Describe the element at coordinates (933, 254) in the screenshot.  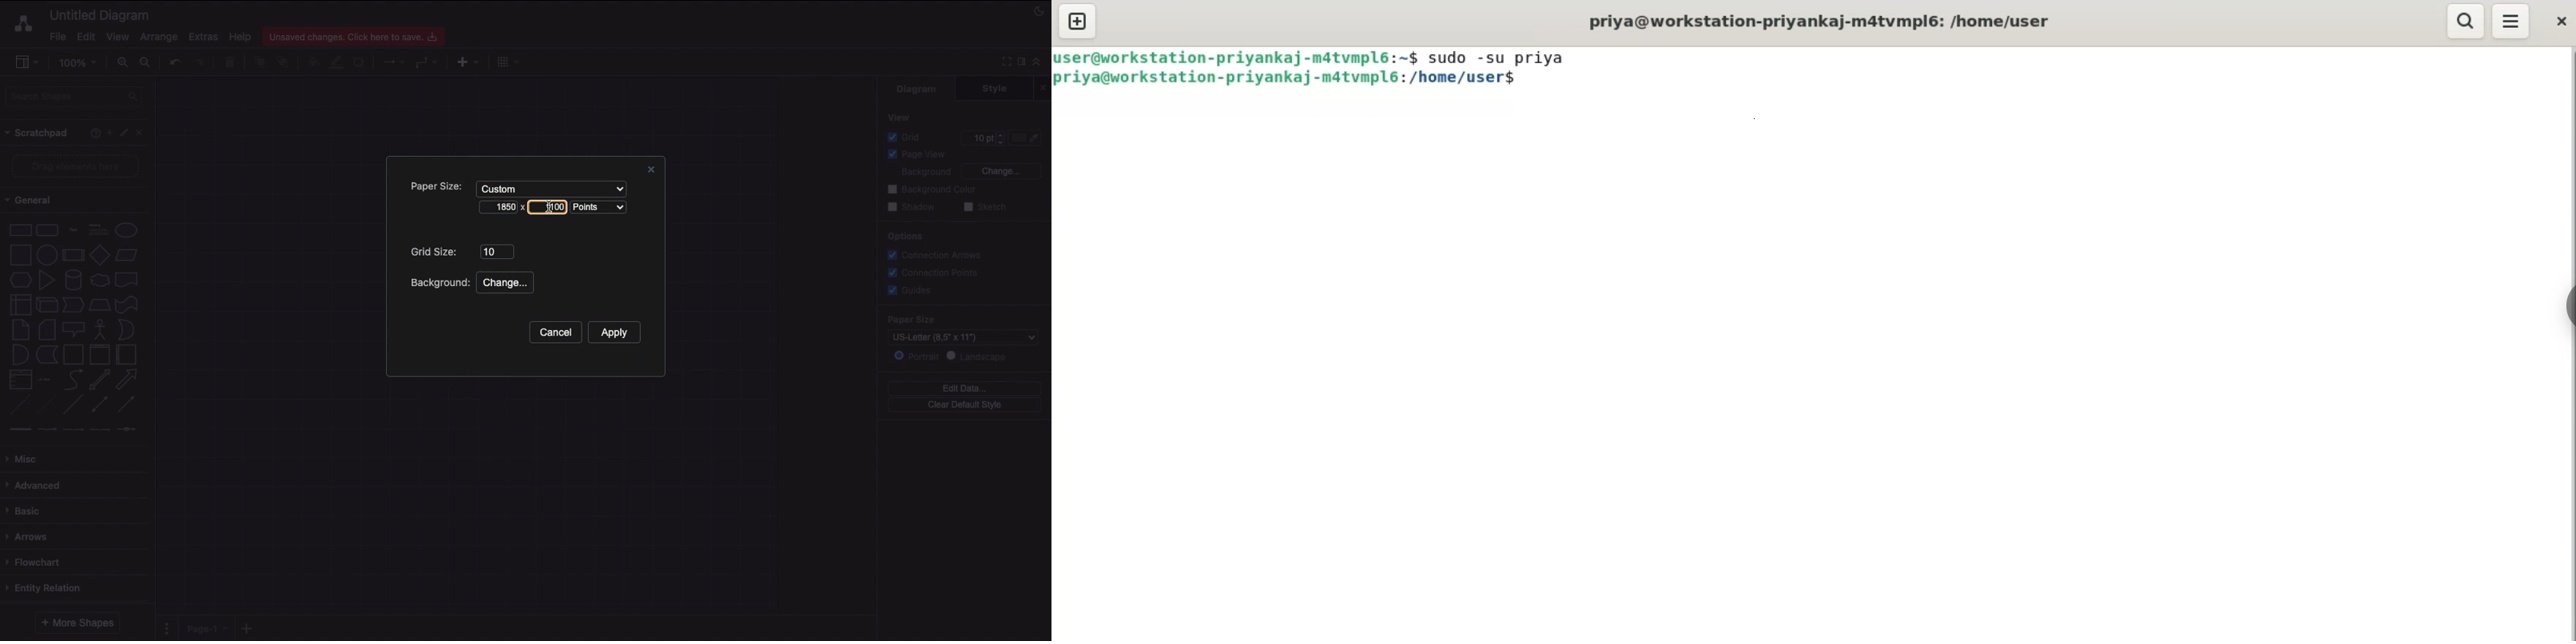
I see `Correction arrows` at that location.